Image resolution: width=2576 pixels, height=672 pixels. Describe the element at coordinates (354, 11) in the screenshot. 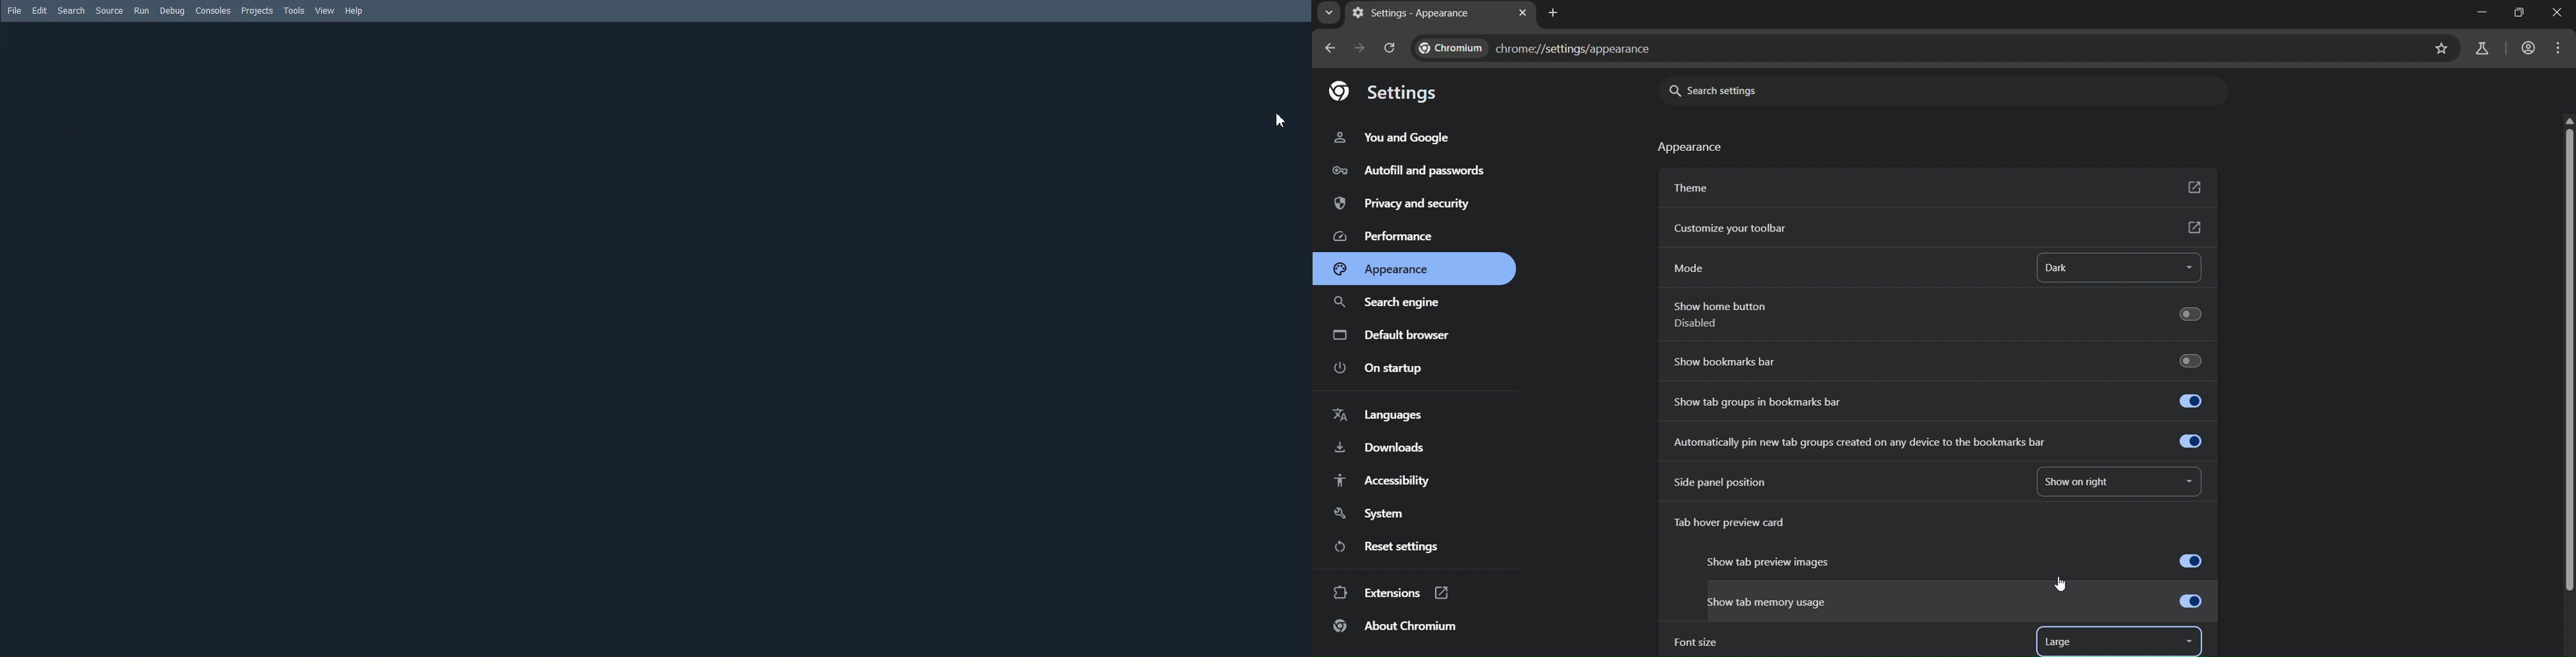

I see `Help` at that location.